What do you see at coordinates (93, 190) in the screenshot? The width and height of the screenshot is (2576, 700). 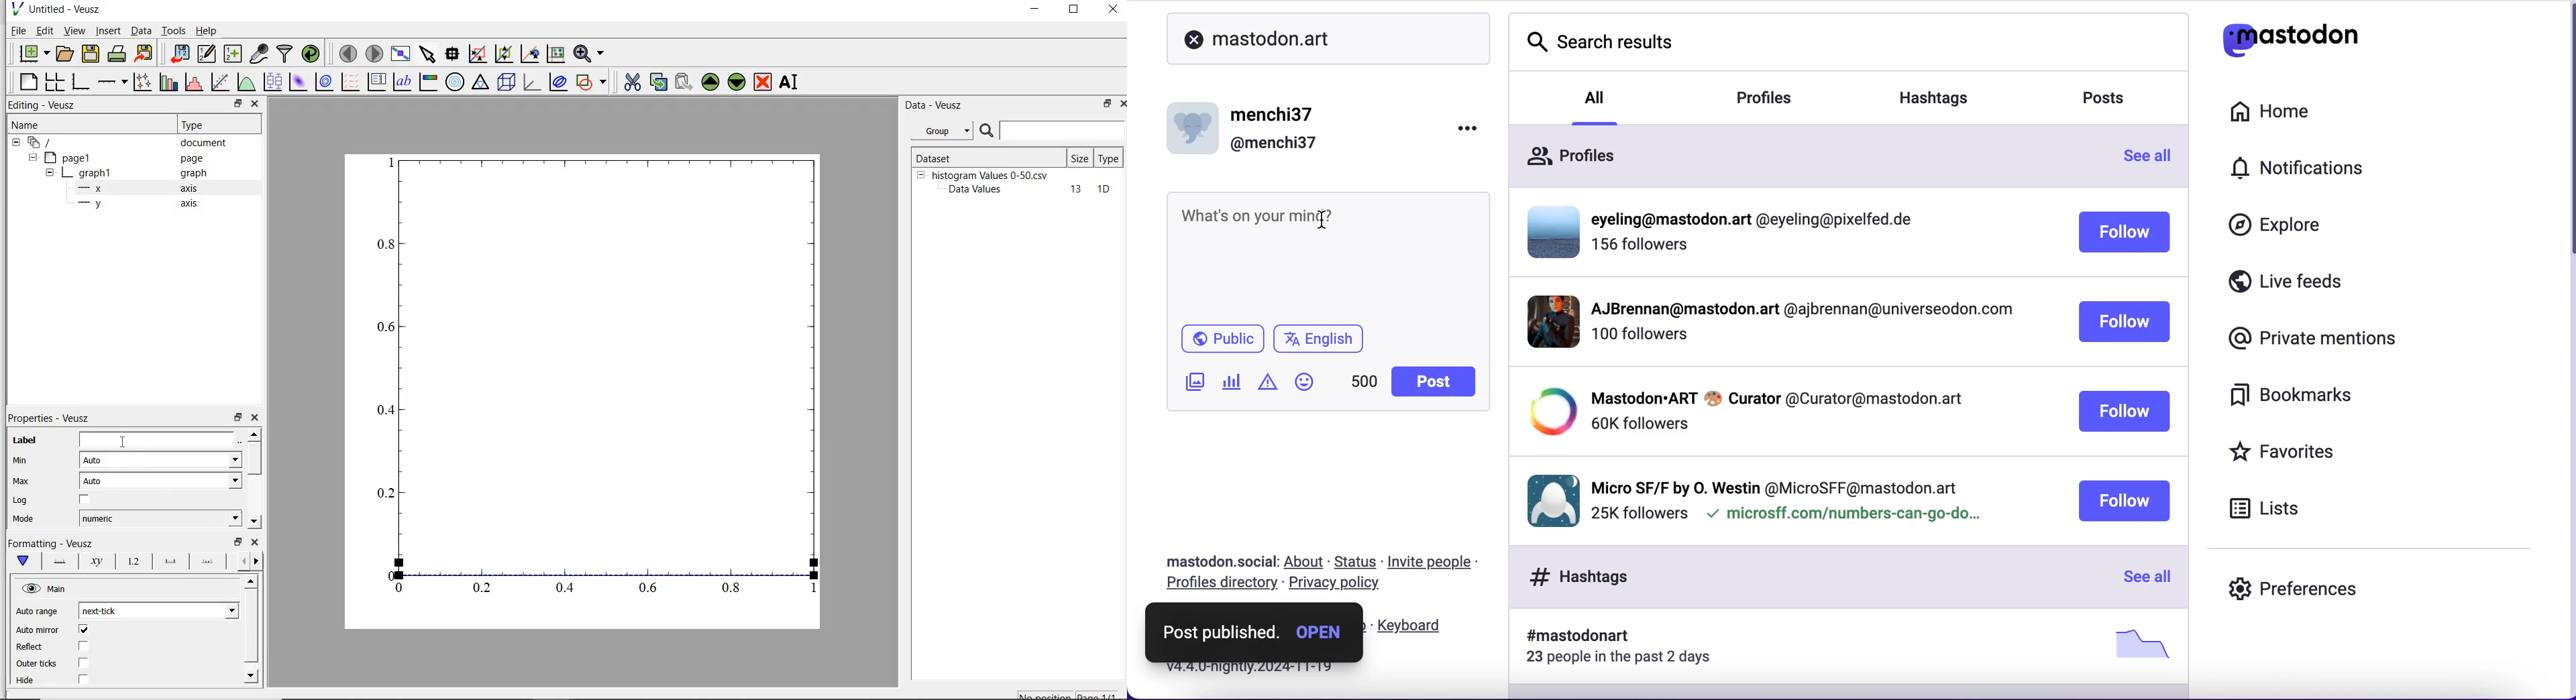 I see `x- axis` at bounding box center [93, 190].